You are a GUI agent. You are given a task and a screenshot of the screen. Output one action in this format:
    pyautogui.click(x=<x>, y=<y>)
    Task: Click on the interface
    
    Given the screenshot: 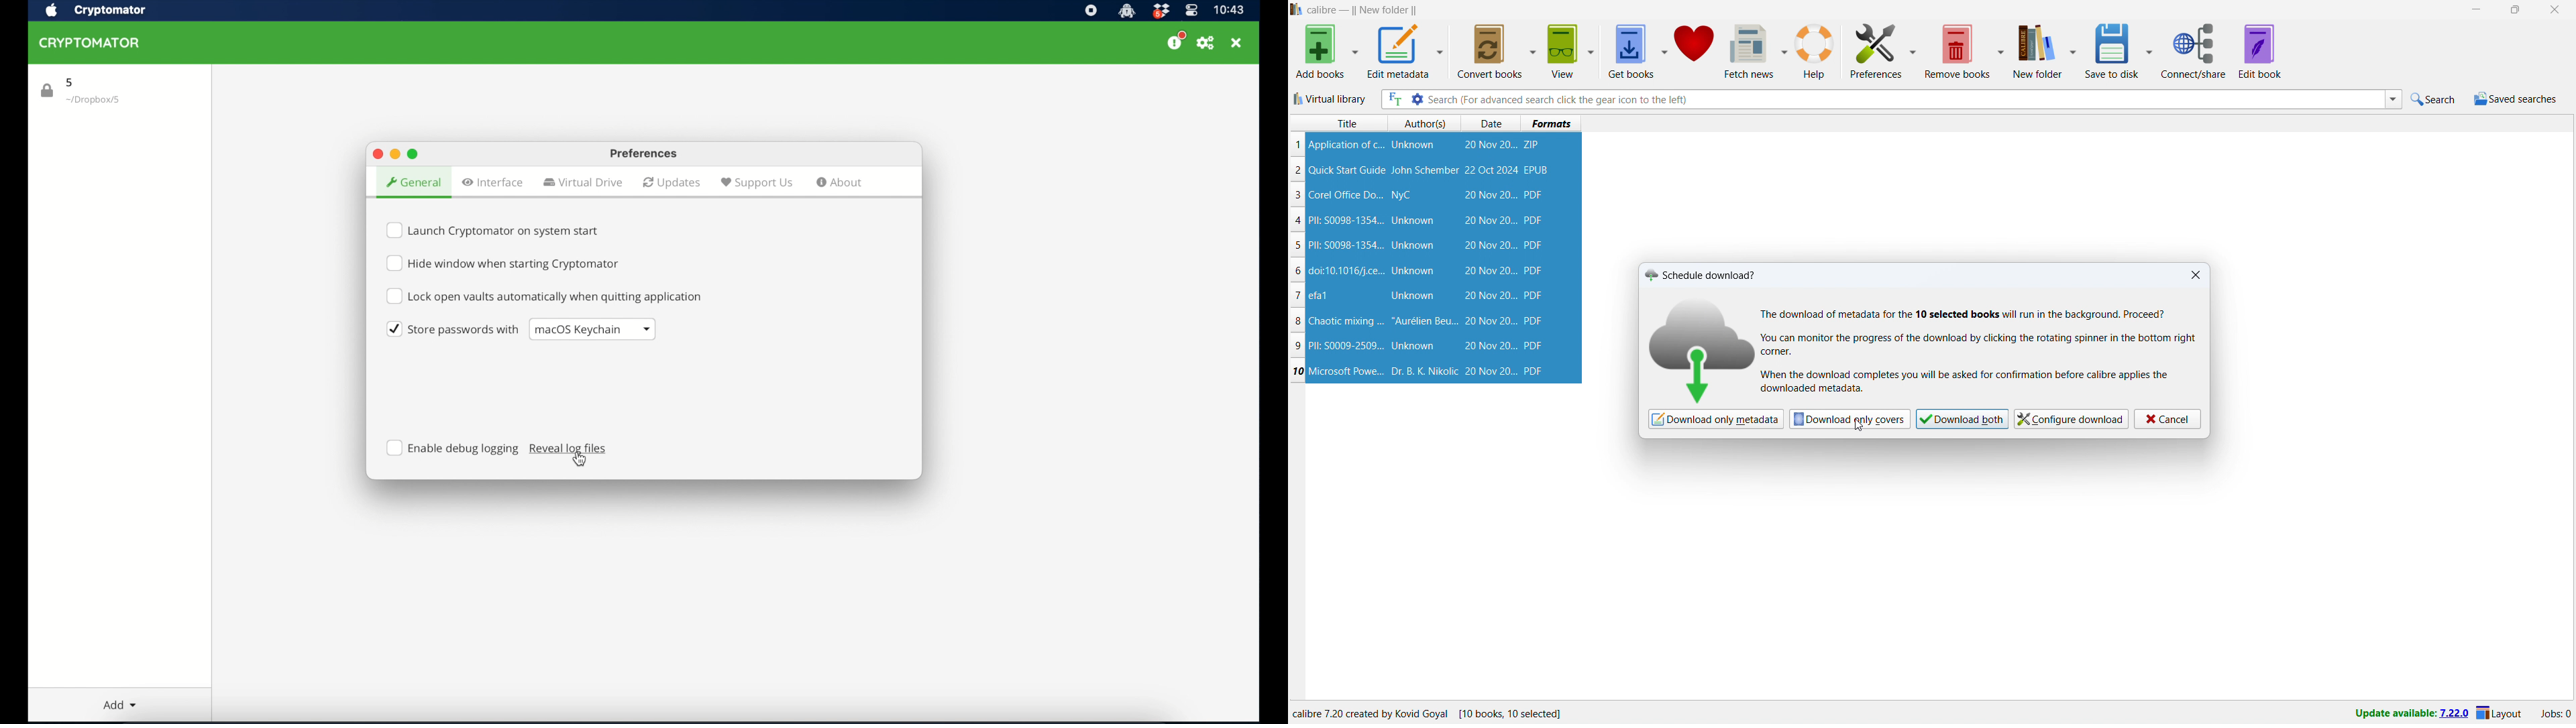 What is the action you would take?
    pyautogui.click(x=492, y=182)
    